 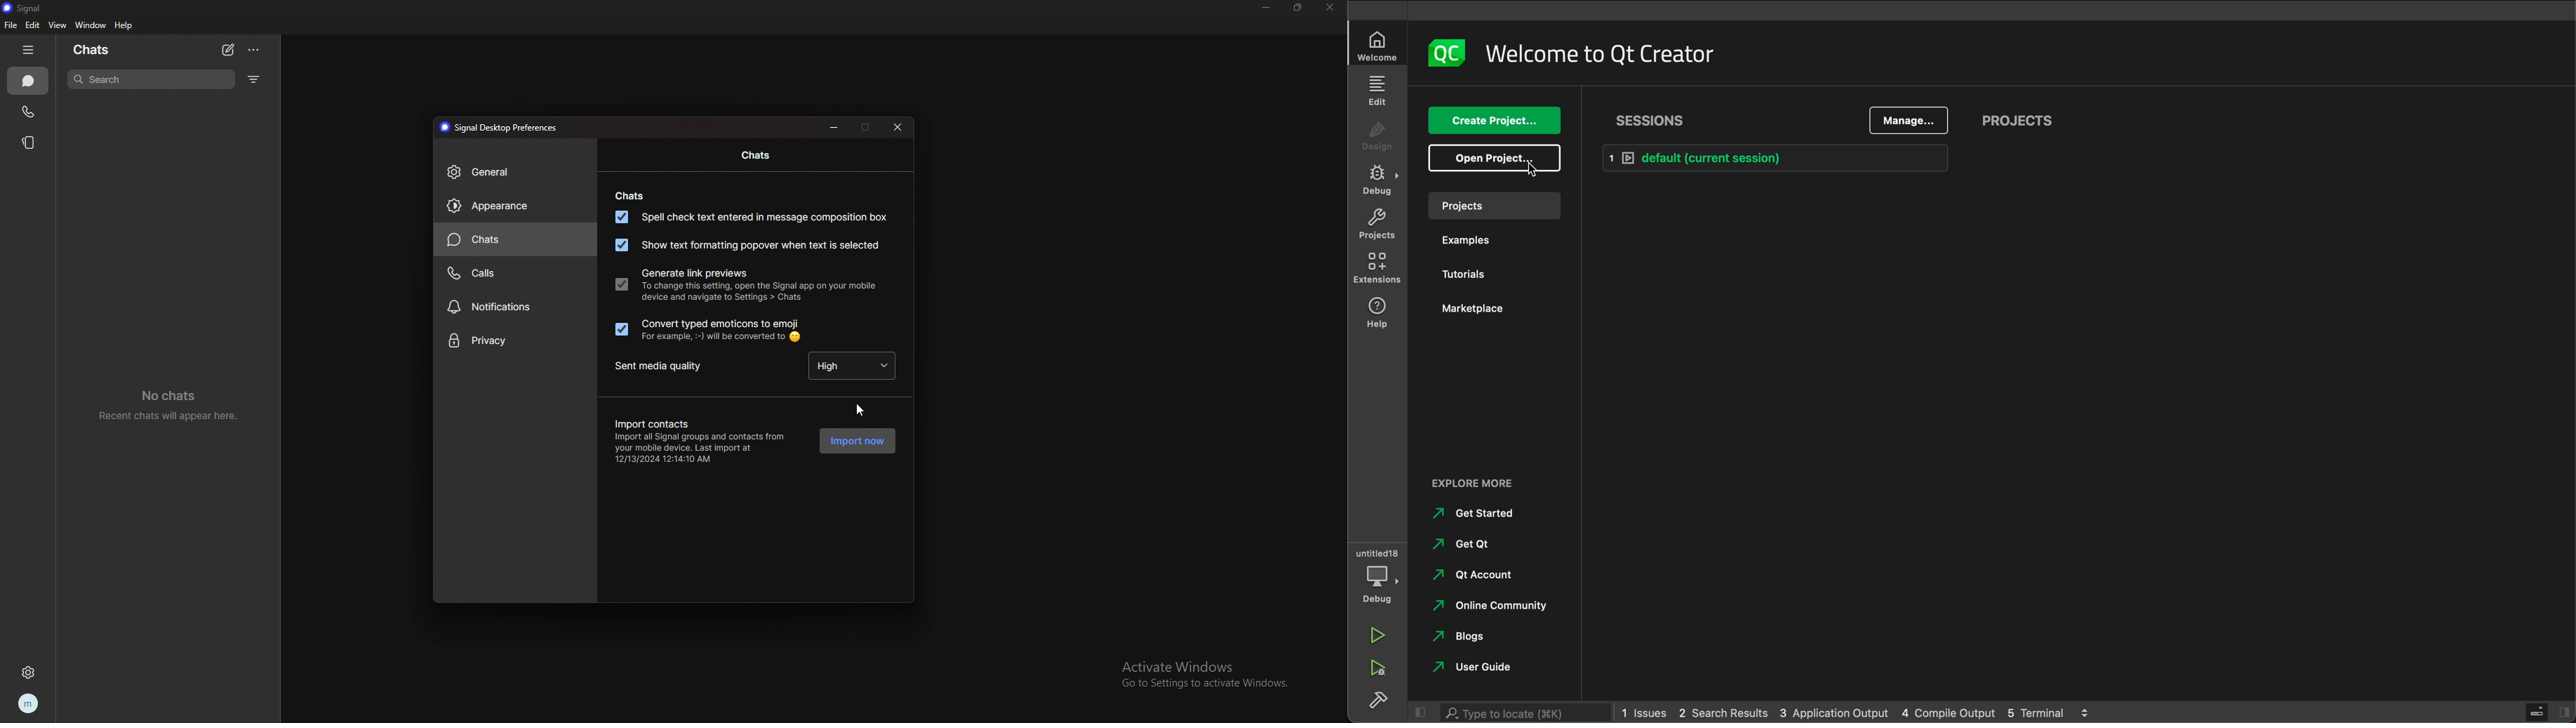 What do you see at coordinates (1378, 137) in the screenshot?
I see `design` at bounding box center [1378, 137].